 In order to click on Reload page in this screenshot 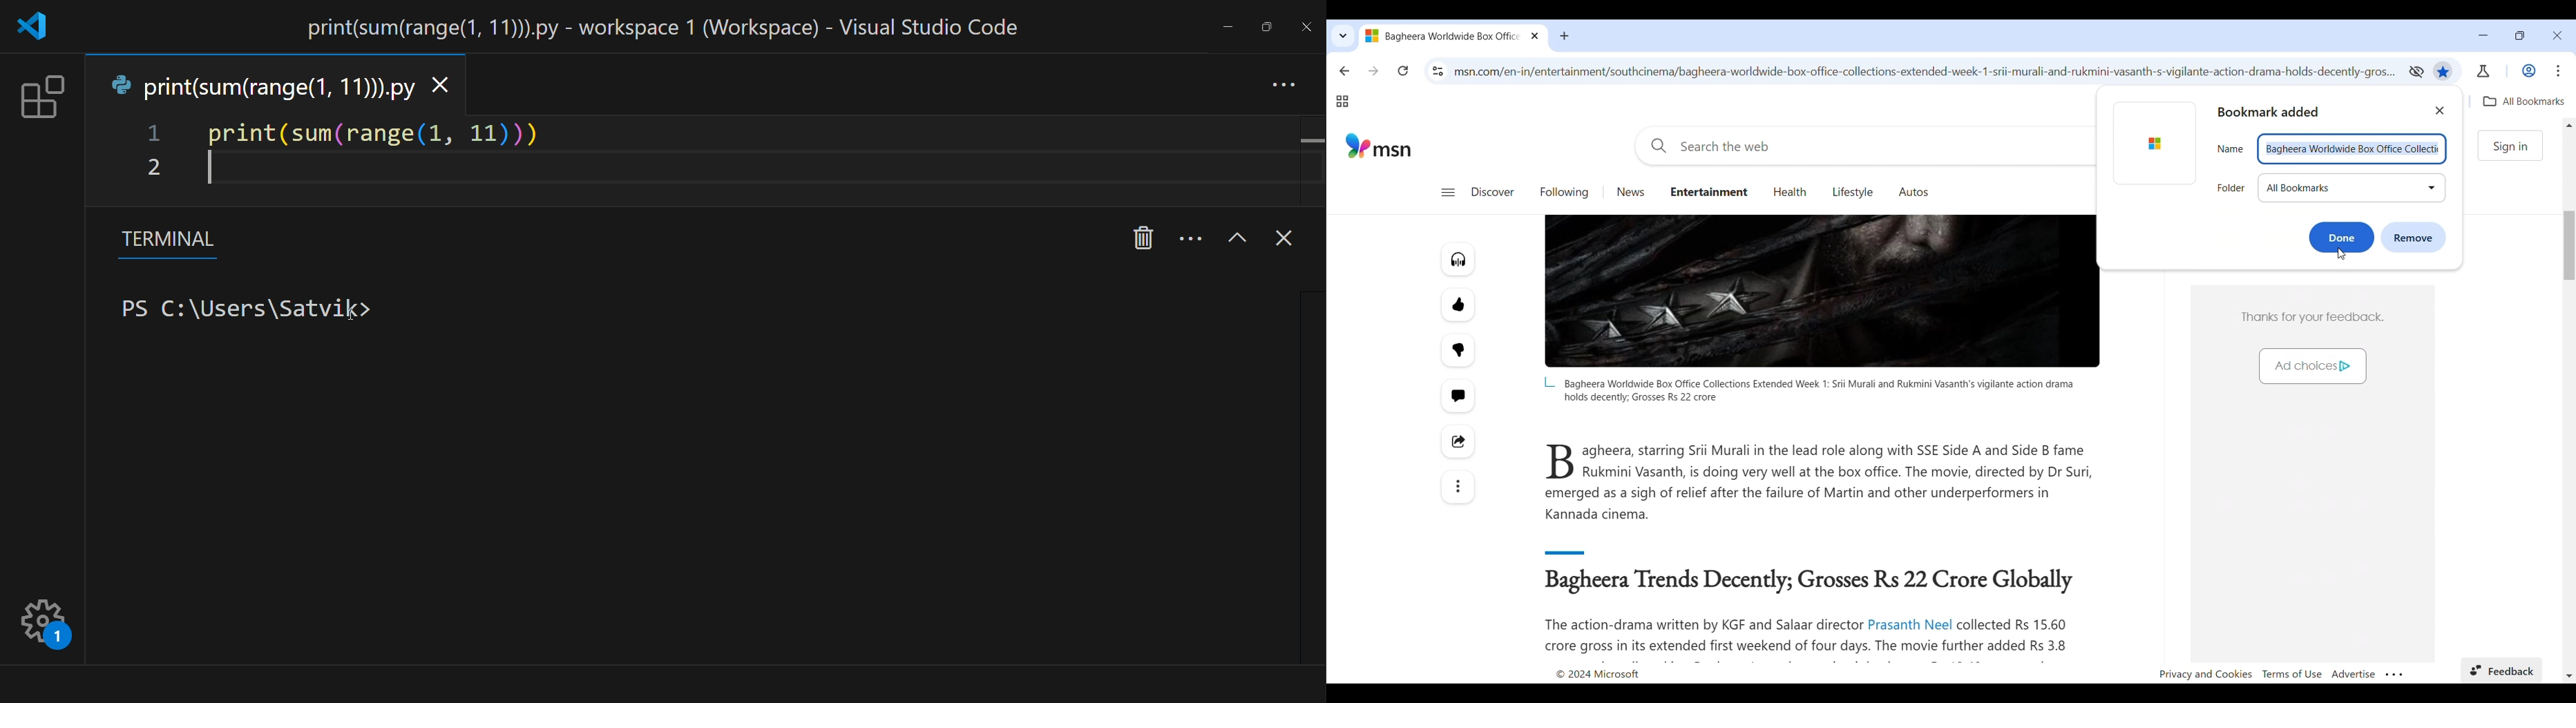, I will do `click(1403, 70)`.